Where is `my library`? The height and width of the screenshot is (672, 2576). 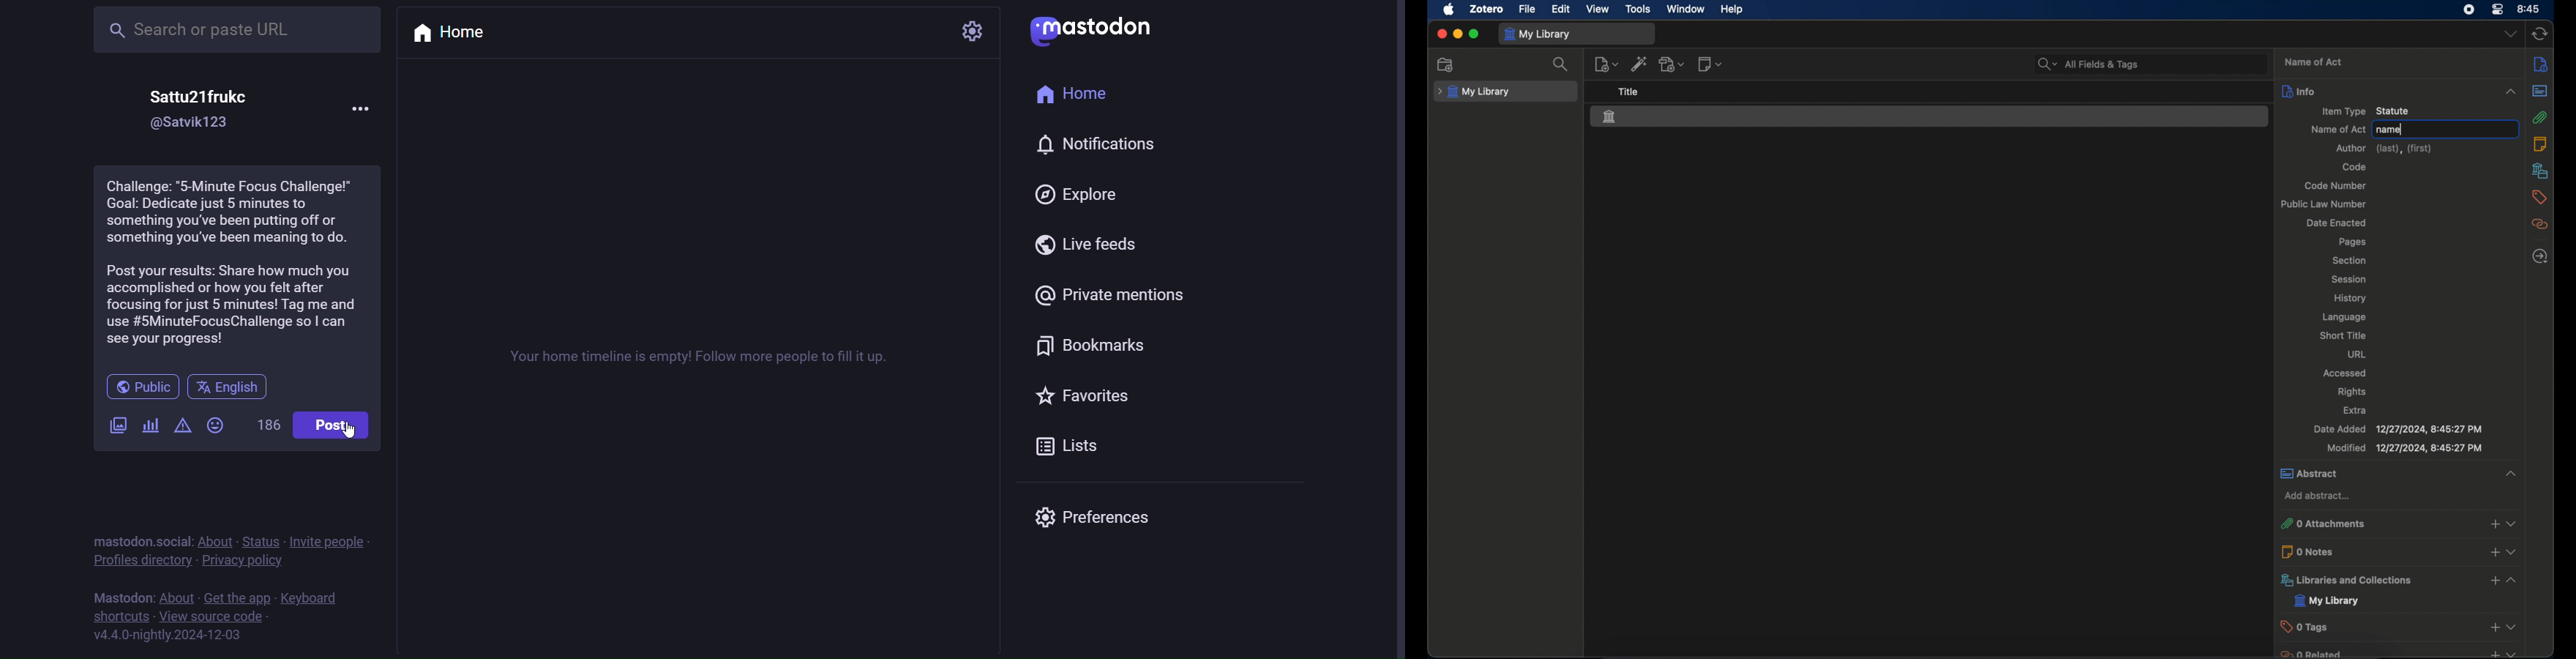
my library is located at coordinates (2327, 601).